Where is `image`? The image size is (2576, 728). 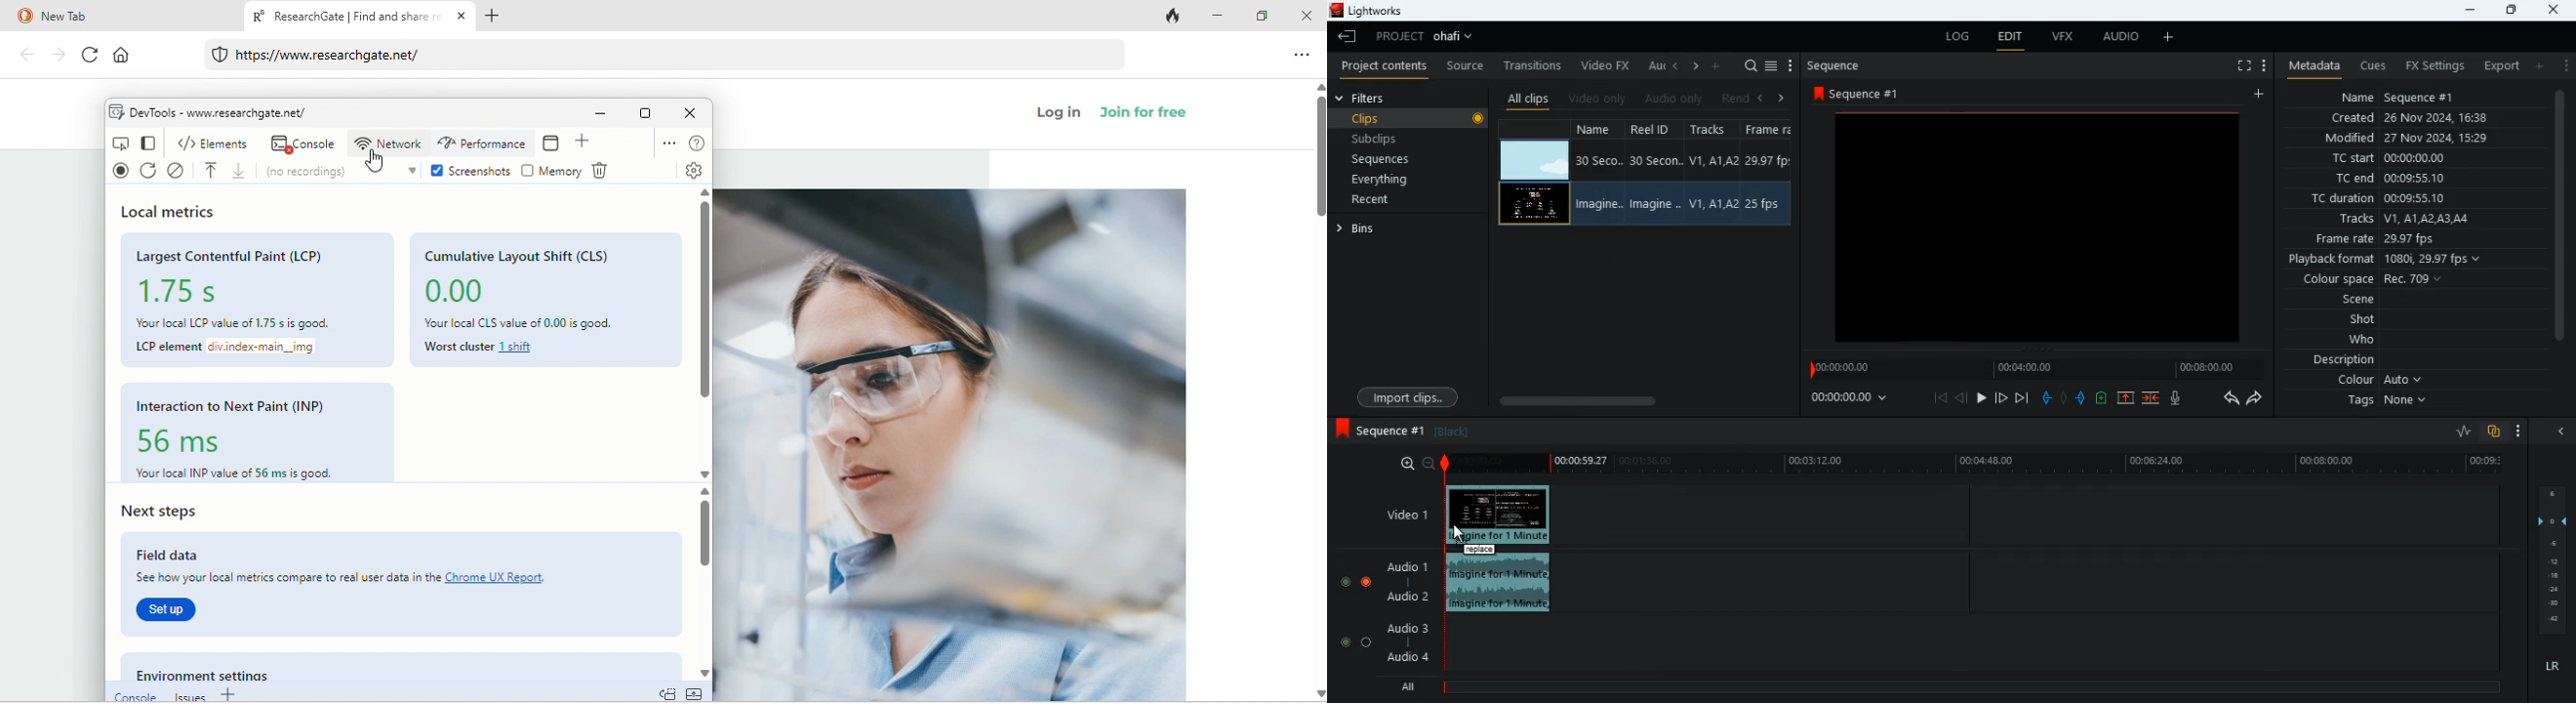
image is located at coordinates (1534, 205).